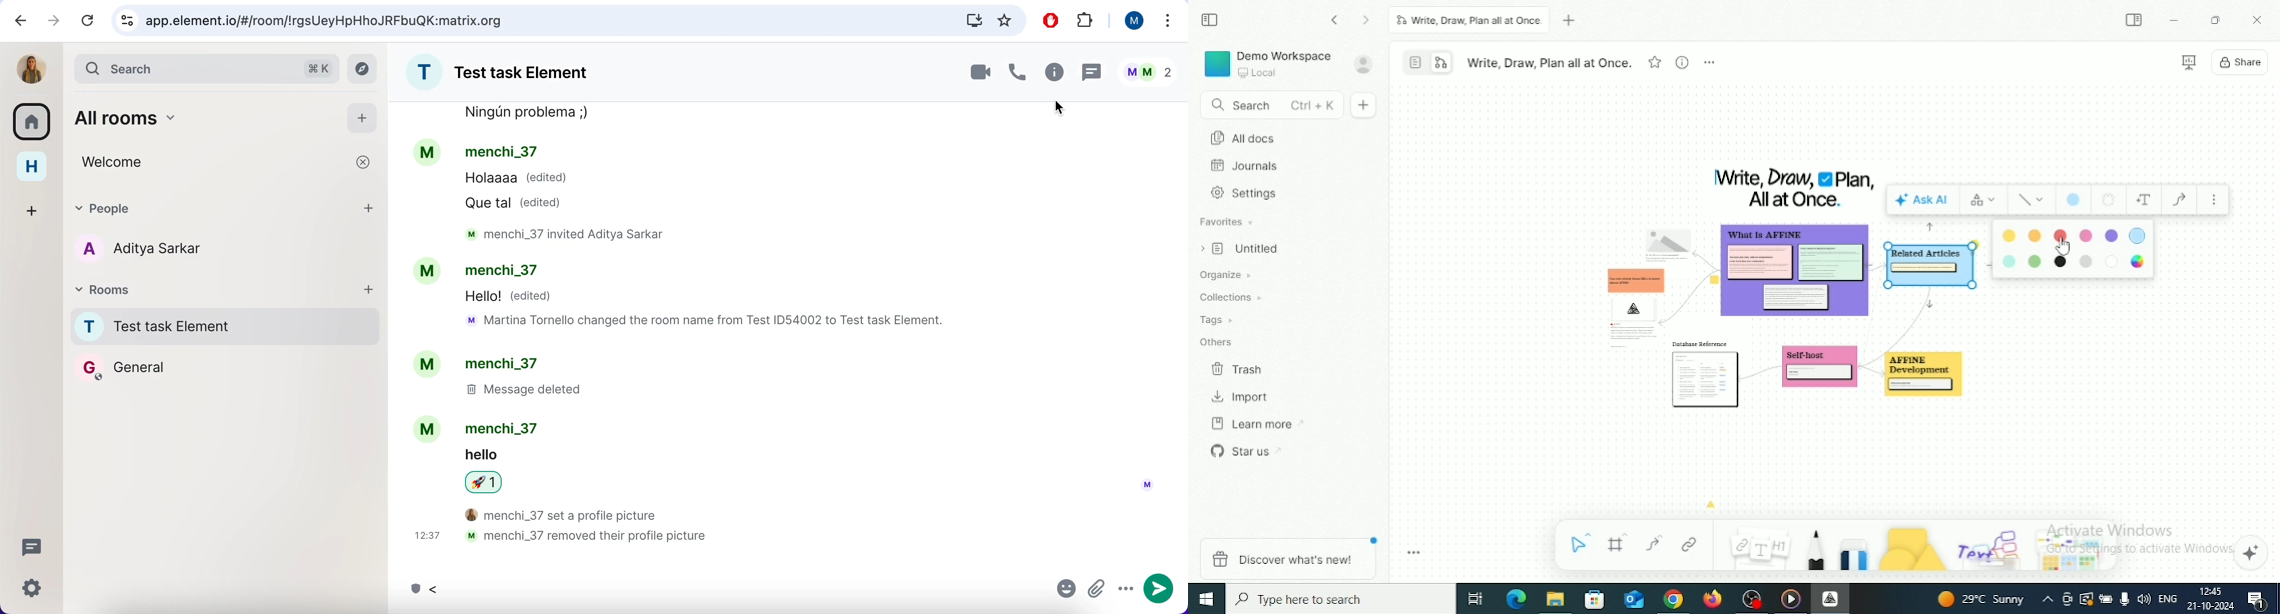 The width and height of the screenshot is (2296, 616). What do you see at coordinates (1126, 591) in the screenshot?
I see `options` at bounding box center [1126, 591].